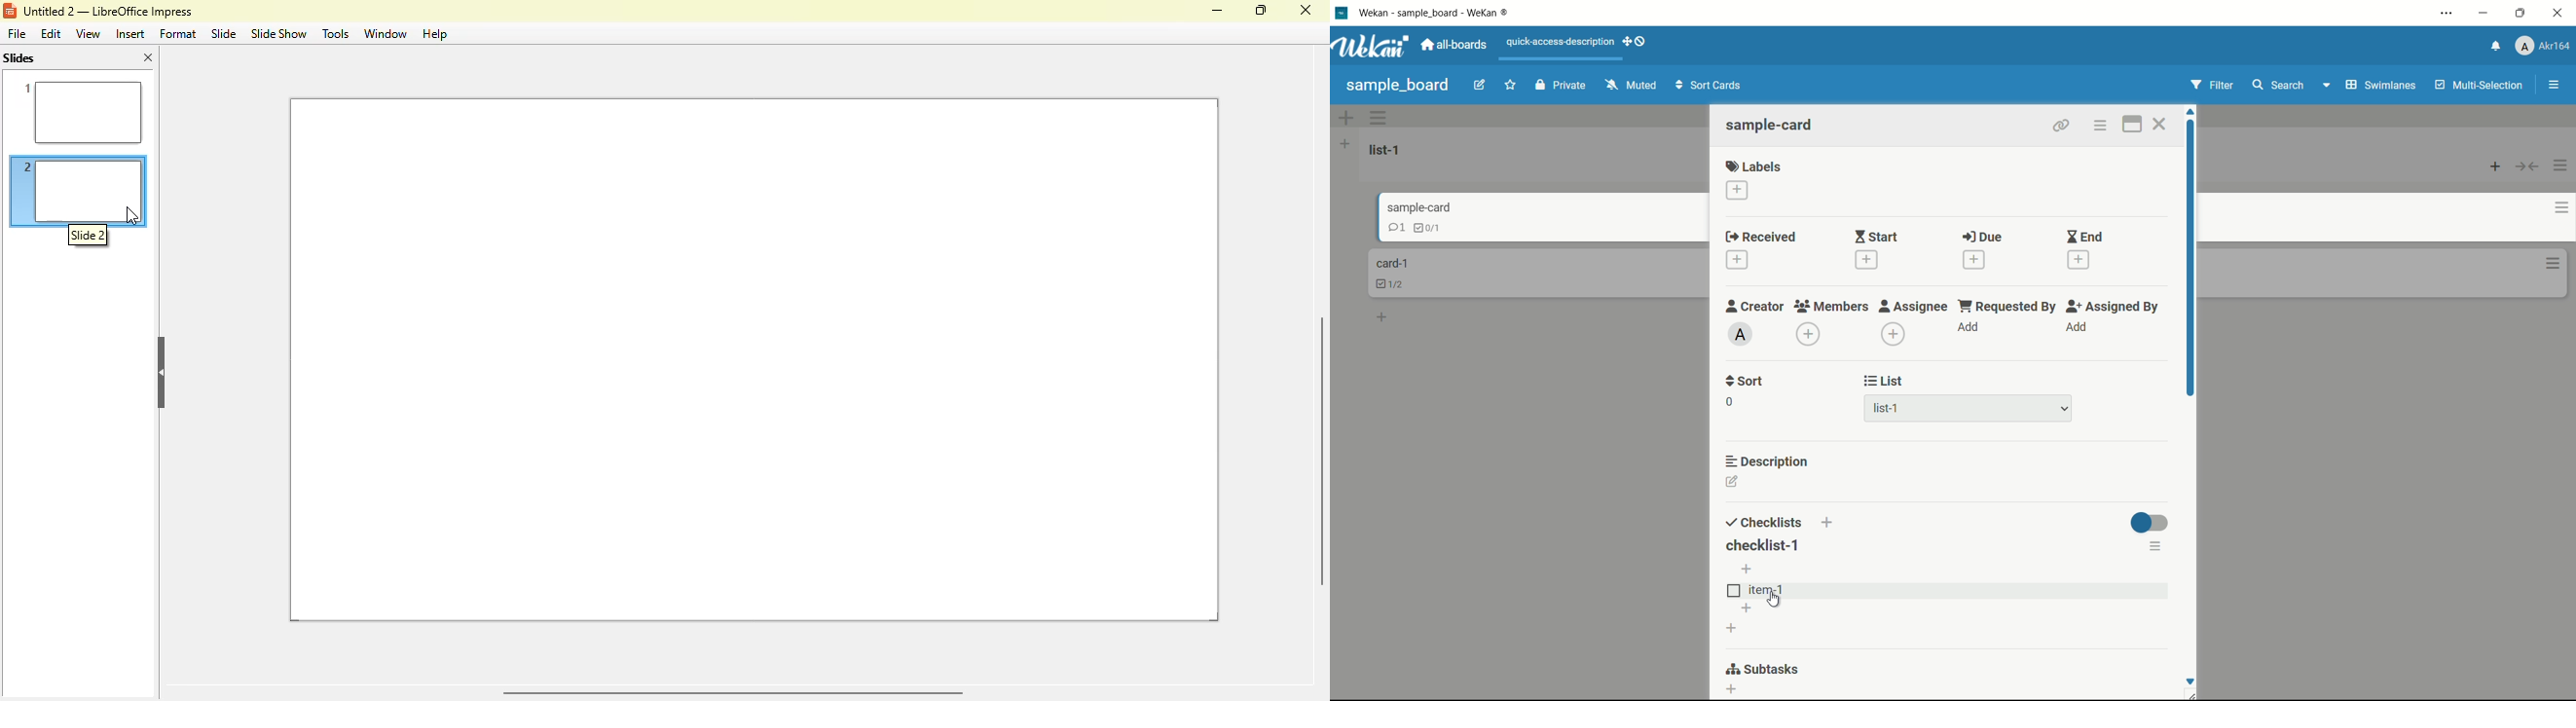 This screenshot has width=2576, height=728. I want to click on labels, so click(1754, 166).